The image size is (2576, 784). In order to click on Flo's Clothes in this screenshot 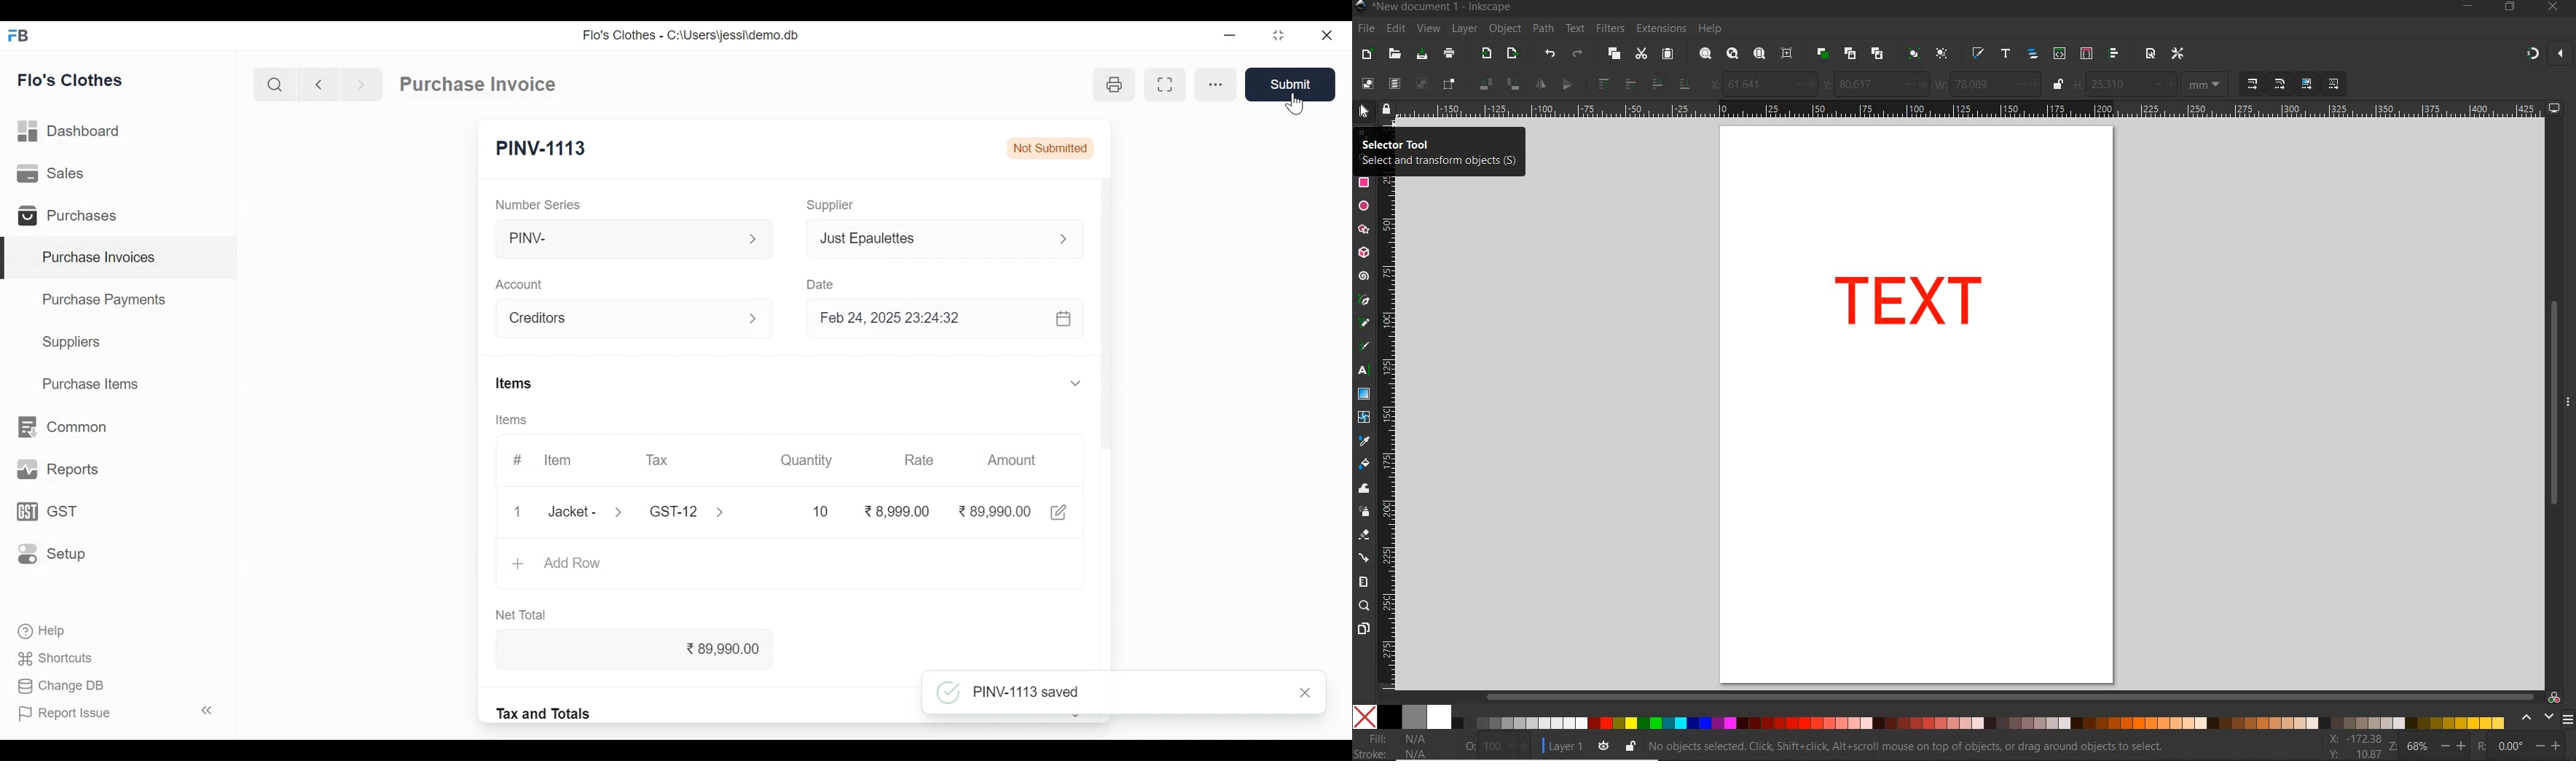, I will do `click(73, 80)`.